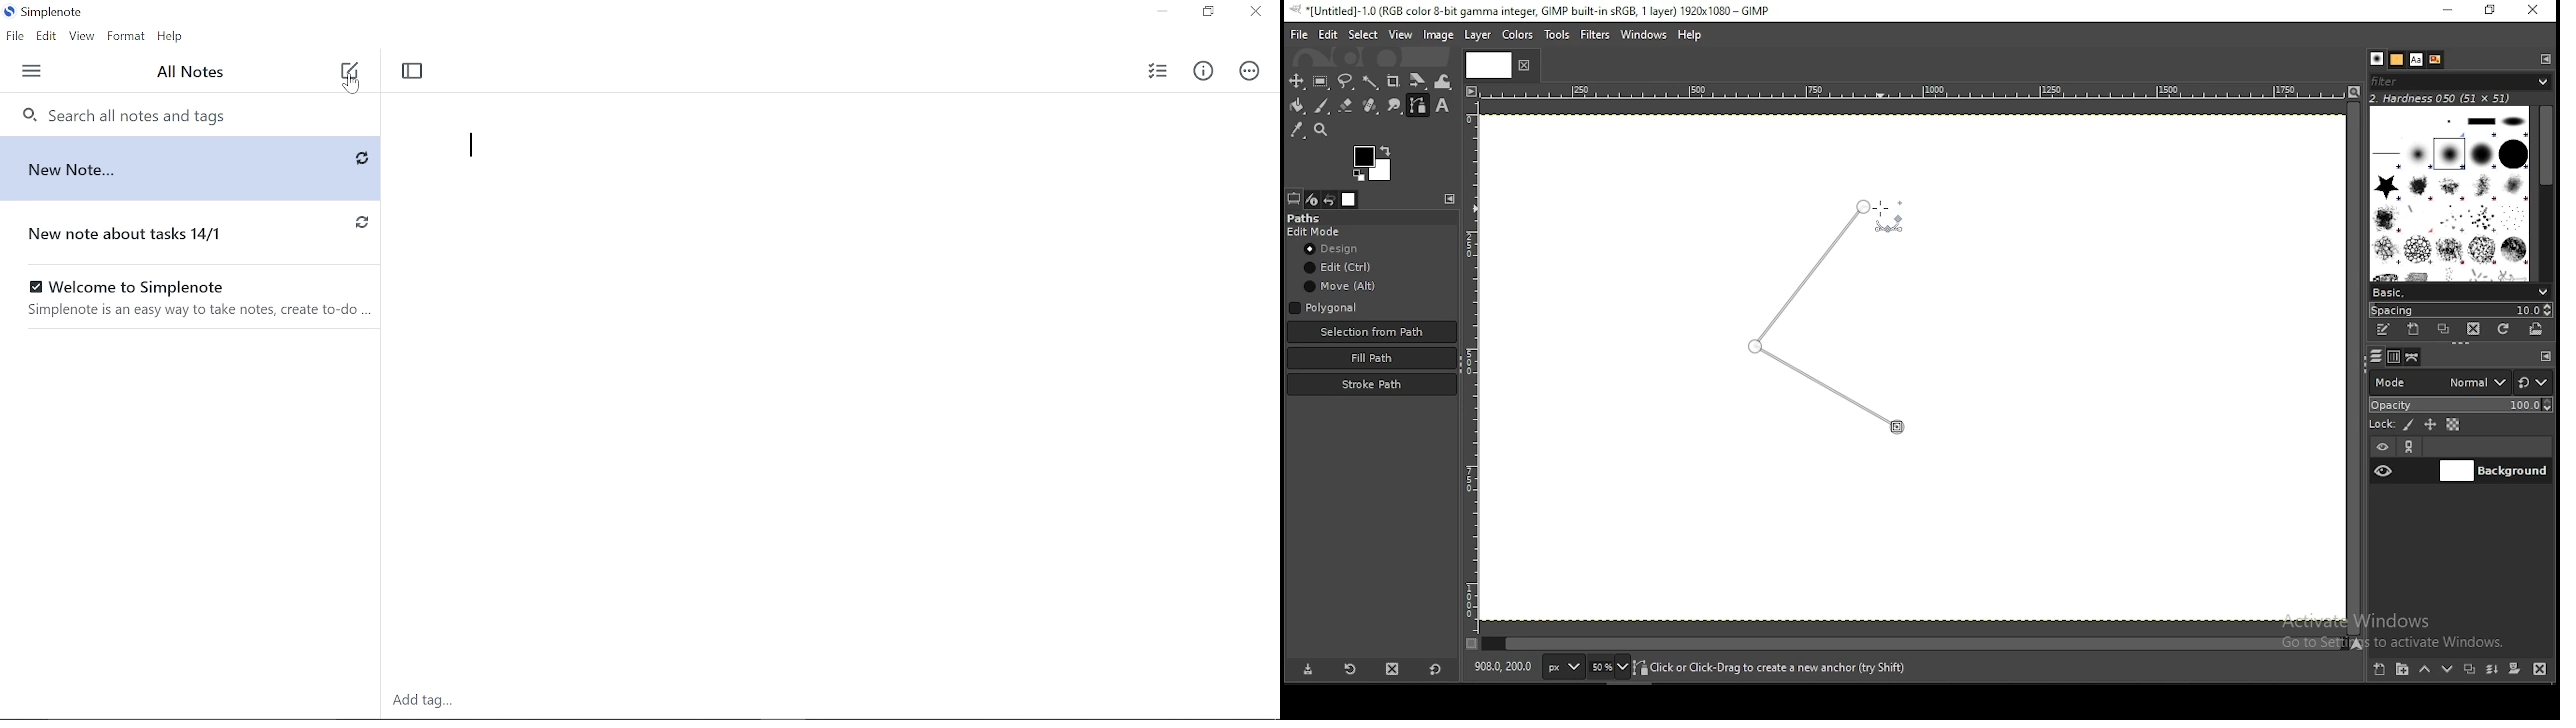 This screenshot has height=728, width=2576. I want to click on link, so click(2411, 447).